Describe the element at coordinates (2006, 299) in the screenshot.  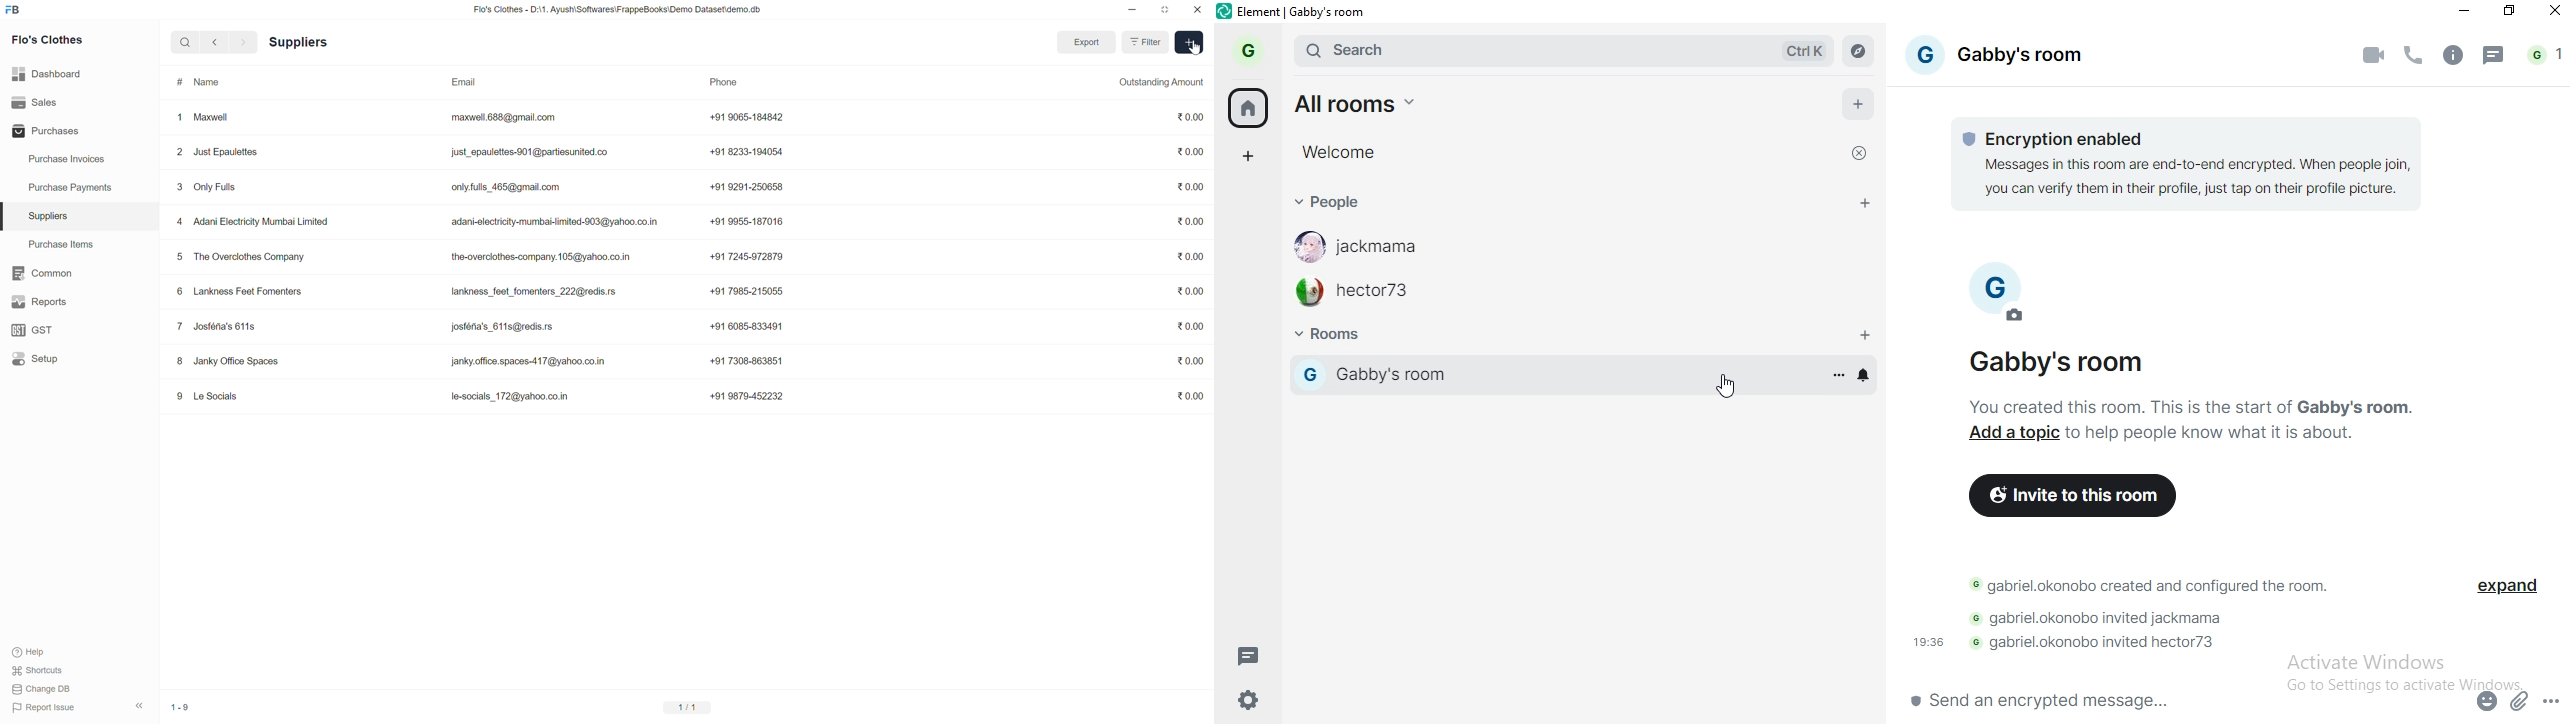
I see `profile photo` at that location.